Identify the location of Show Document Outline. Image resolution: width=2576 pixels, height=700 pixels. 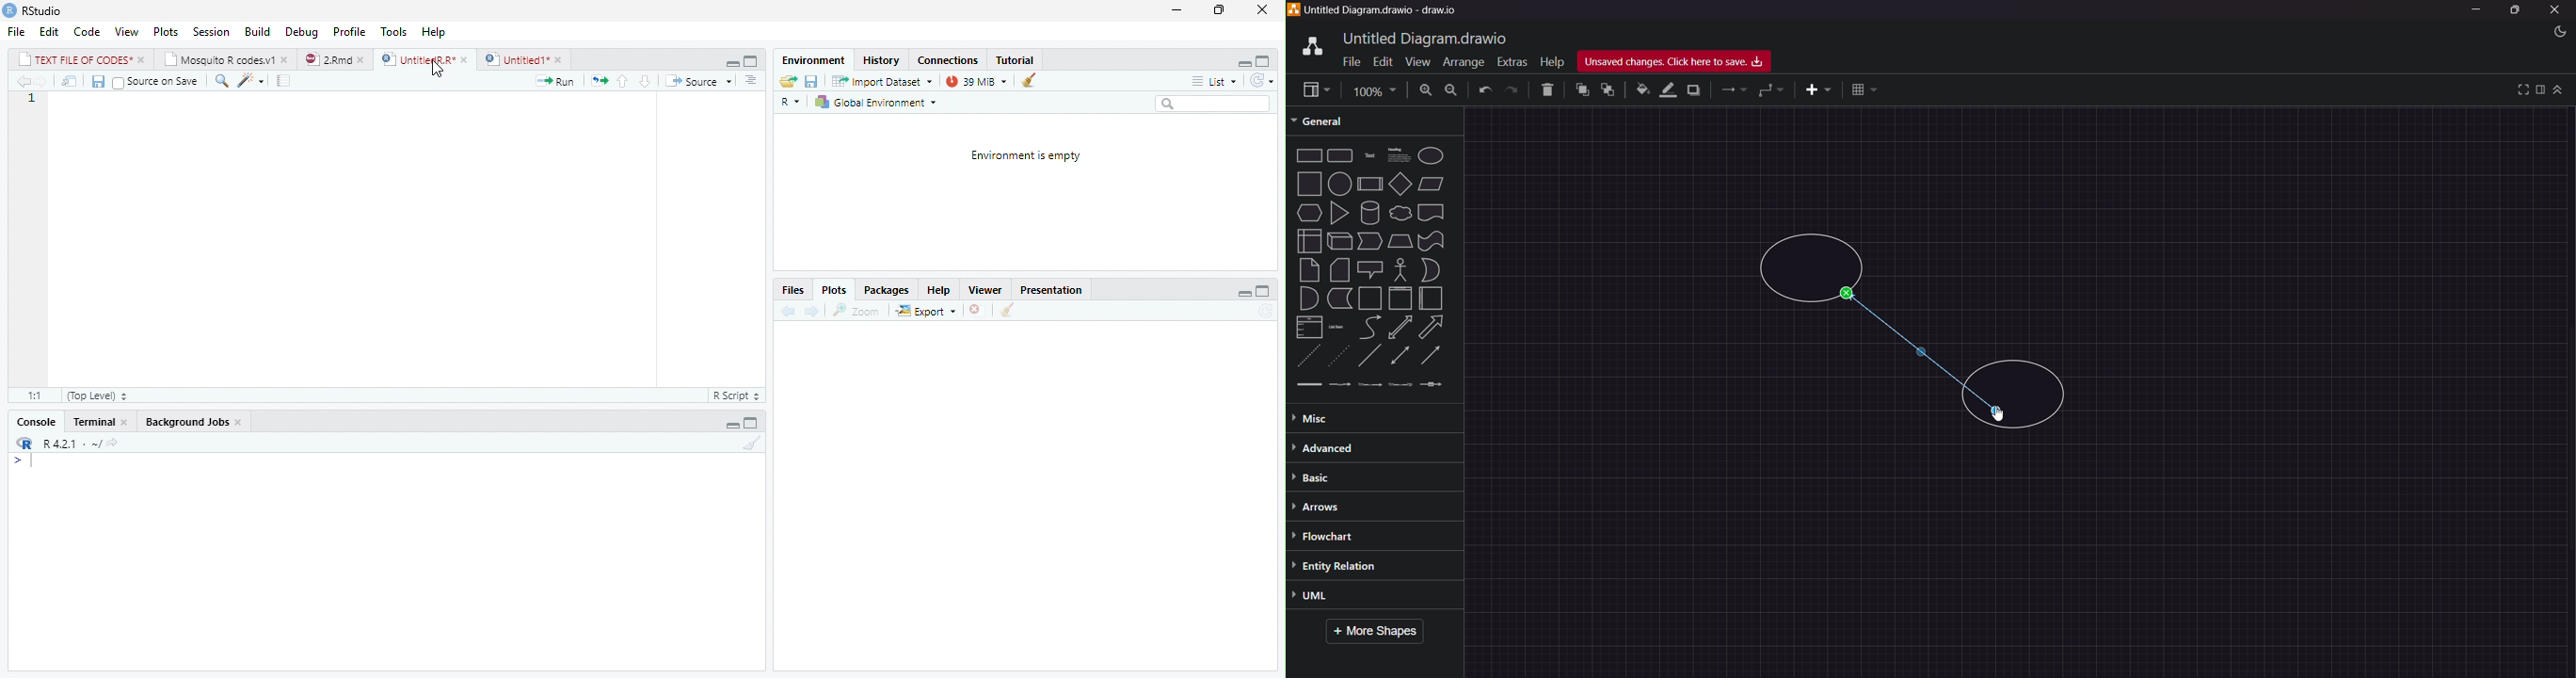
(752, 79).